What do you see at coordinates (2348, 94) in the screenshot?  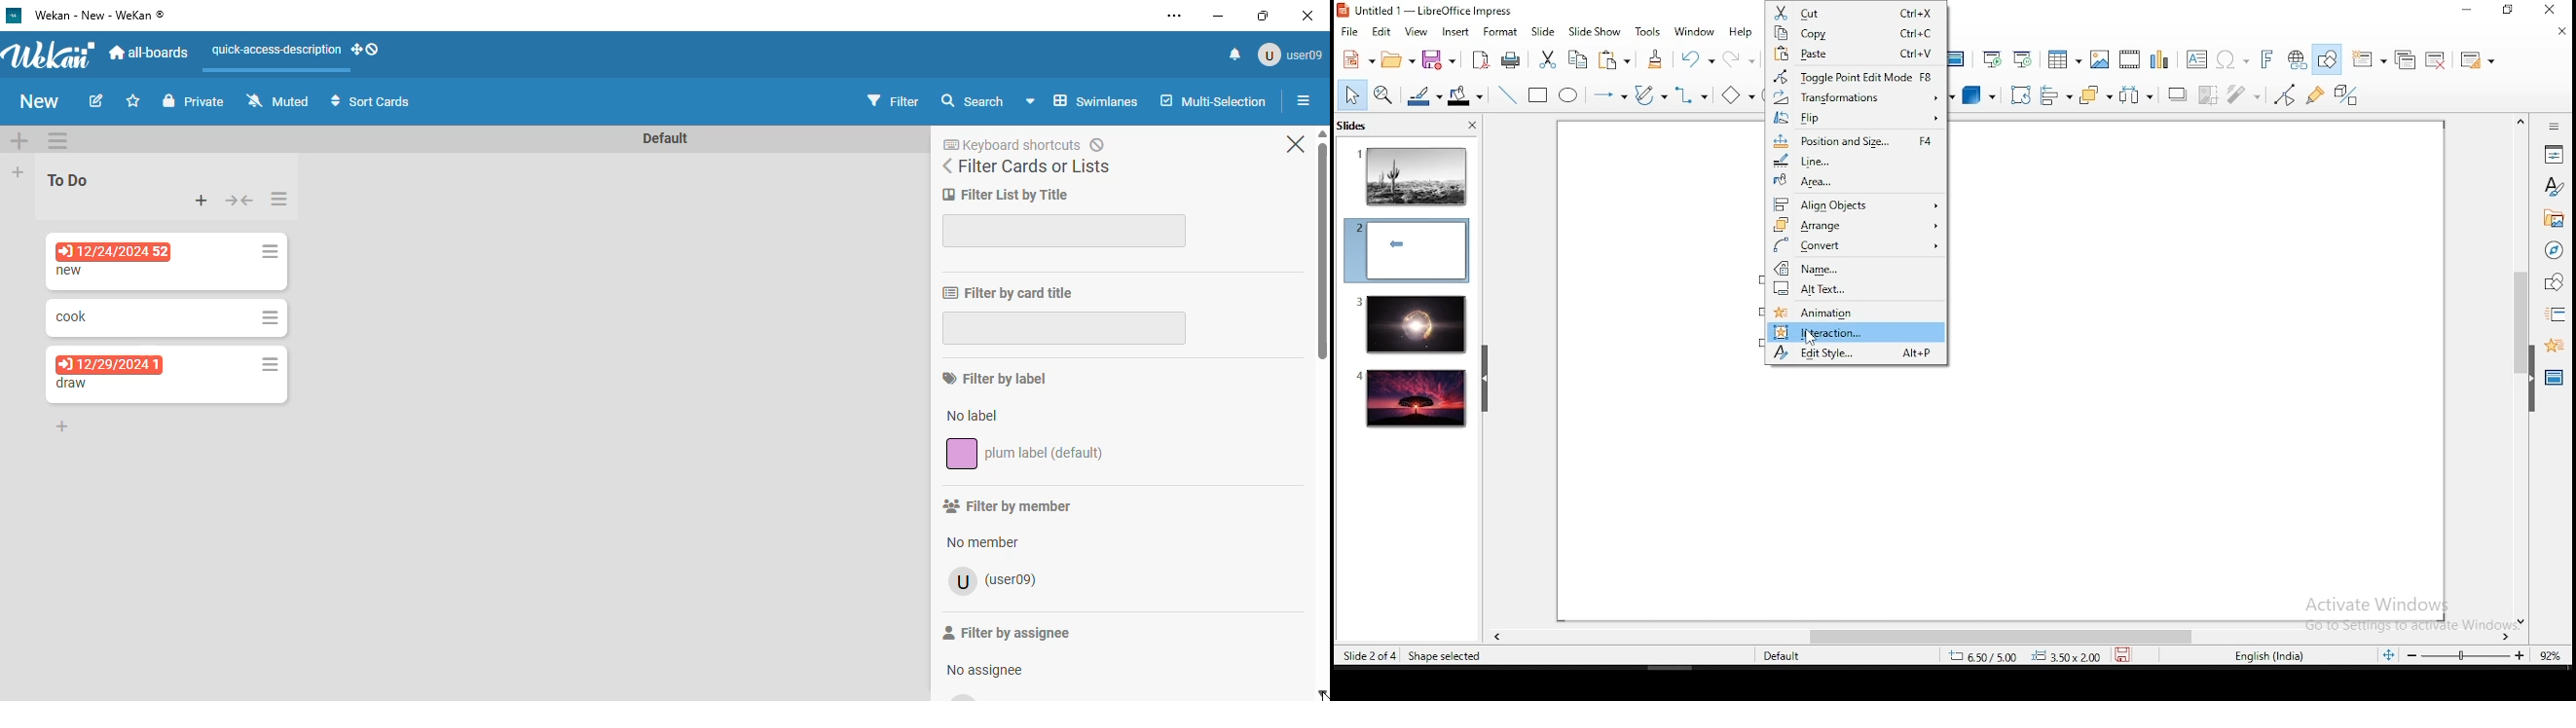 I see `toggle extrusiuon` at bounding box center [2348, 94].